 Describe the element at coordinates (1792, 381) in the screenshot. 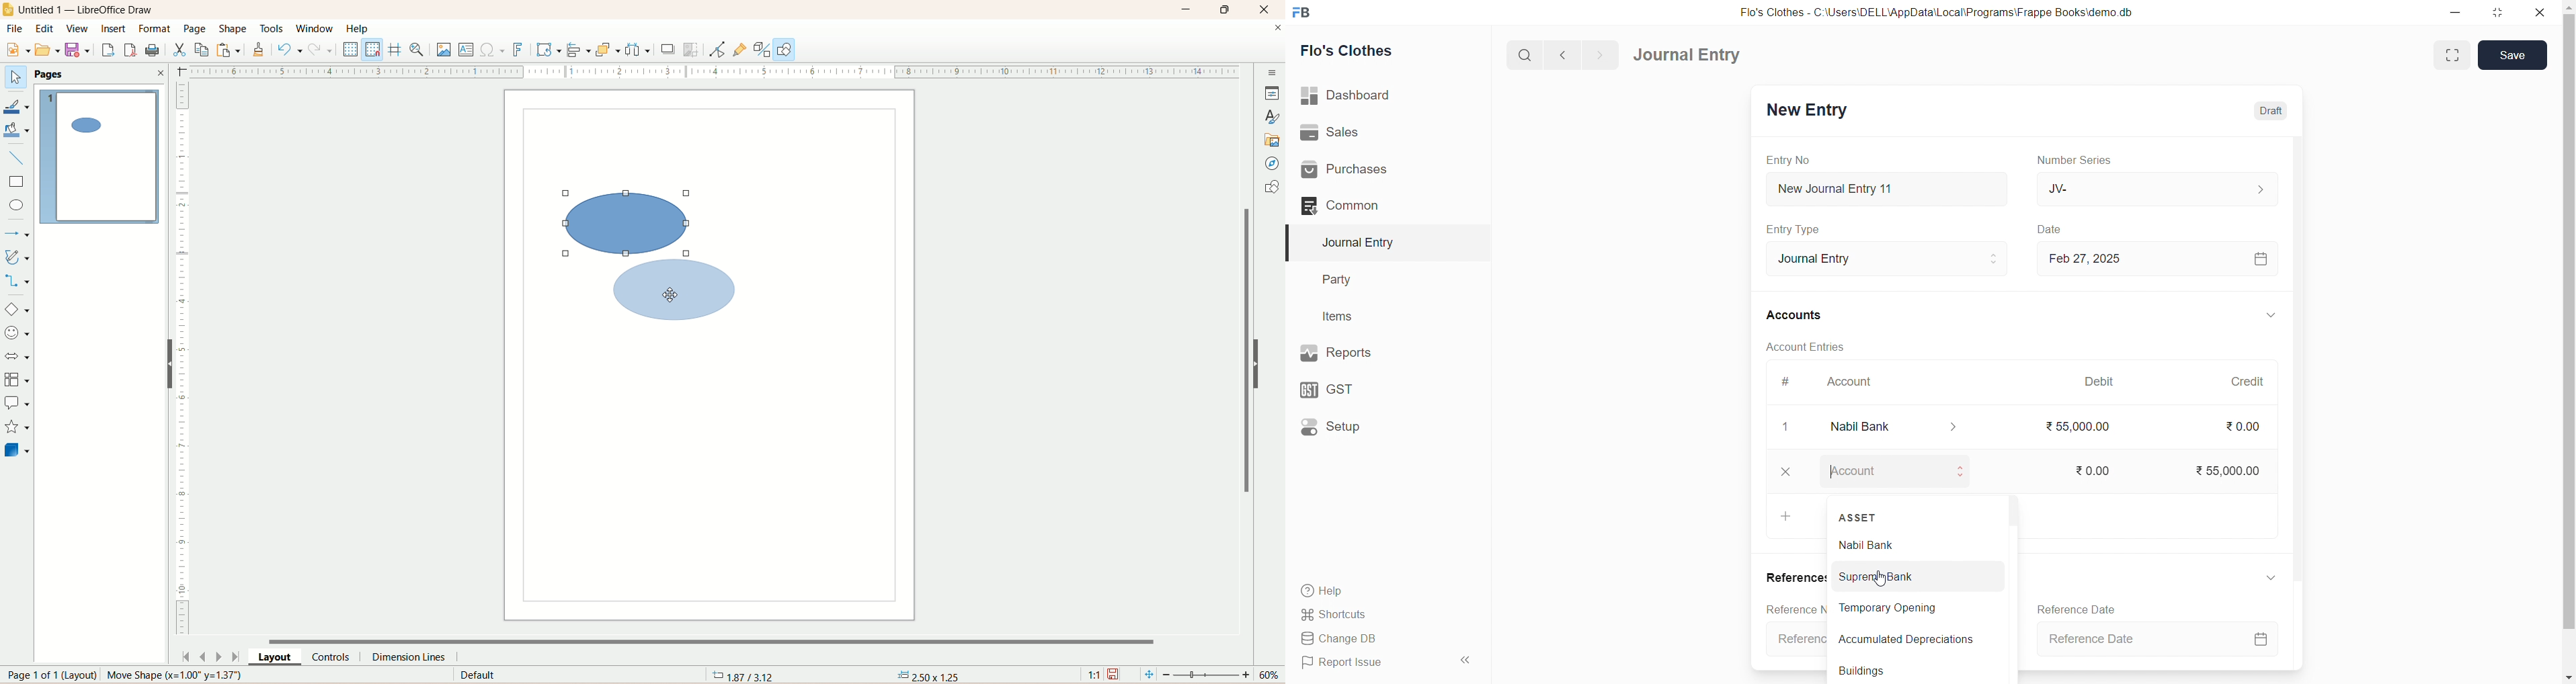

I see `#` at that location.